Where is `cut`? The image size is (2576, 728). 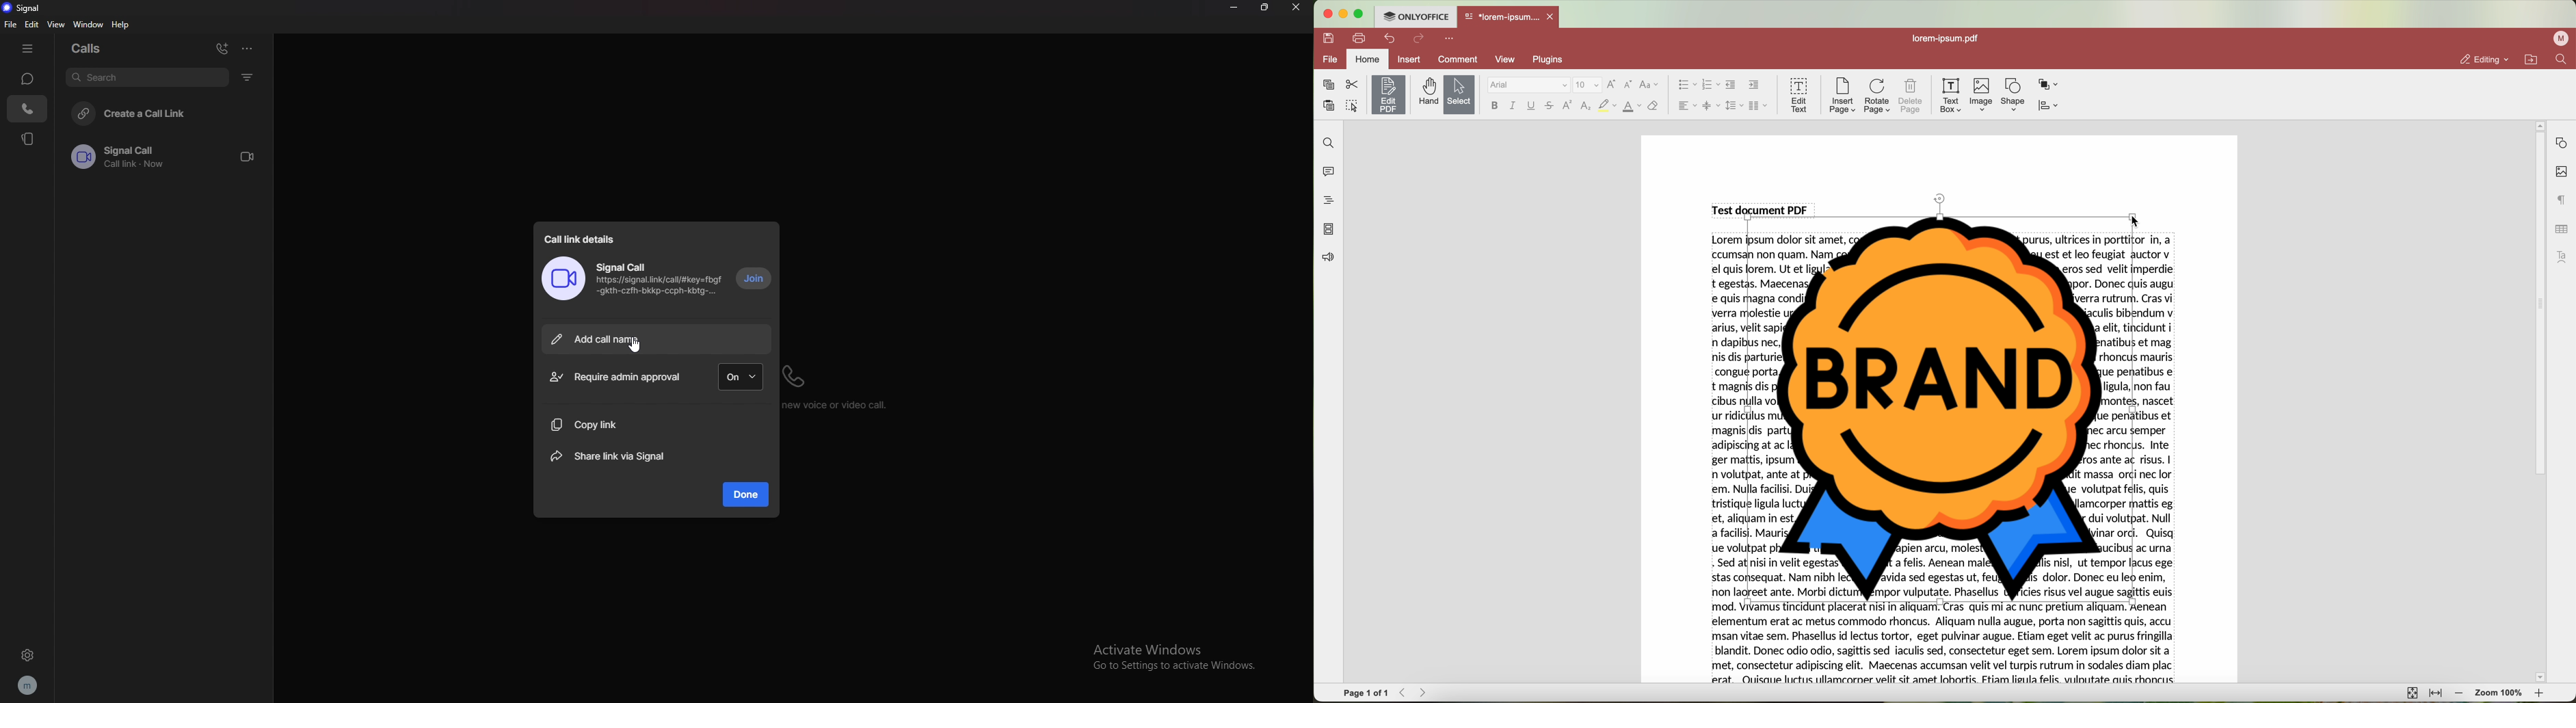
cut is located at coordinates (1352, 85).